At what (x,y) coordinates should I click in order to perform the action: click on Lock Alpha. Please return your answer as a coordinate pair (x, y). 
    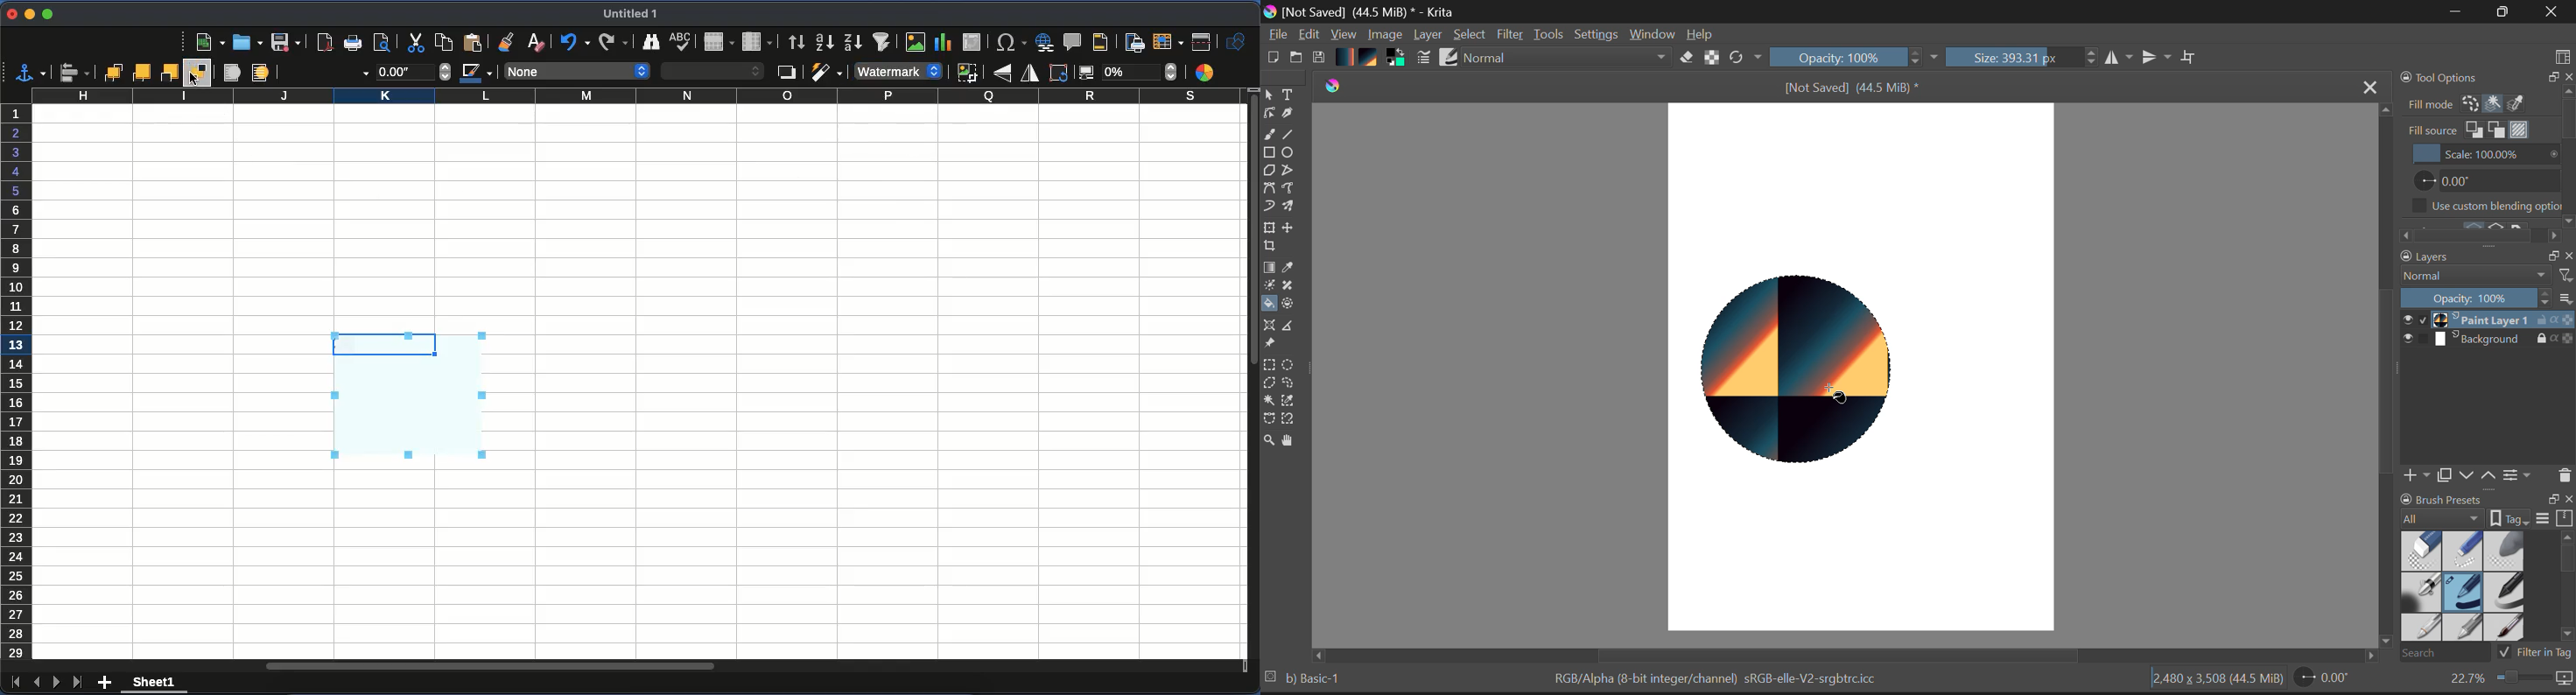
    Looking at the image, I should click on (1709, 58).